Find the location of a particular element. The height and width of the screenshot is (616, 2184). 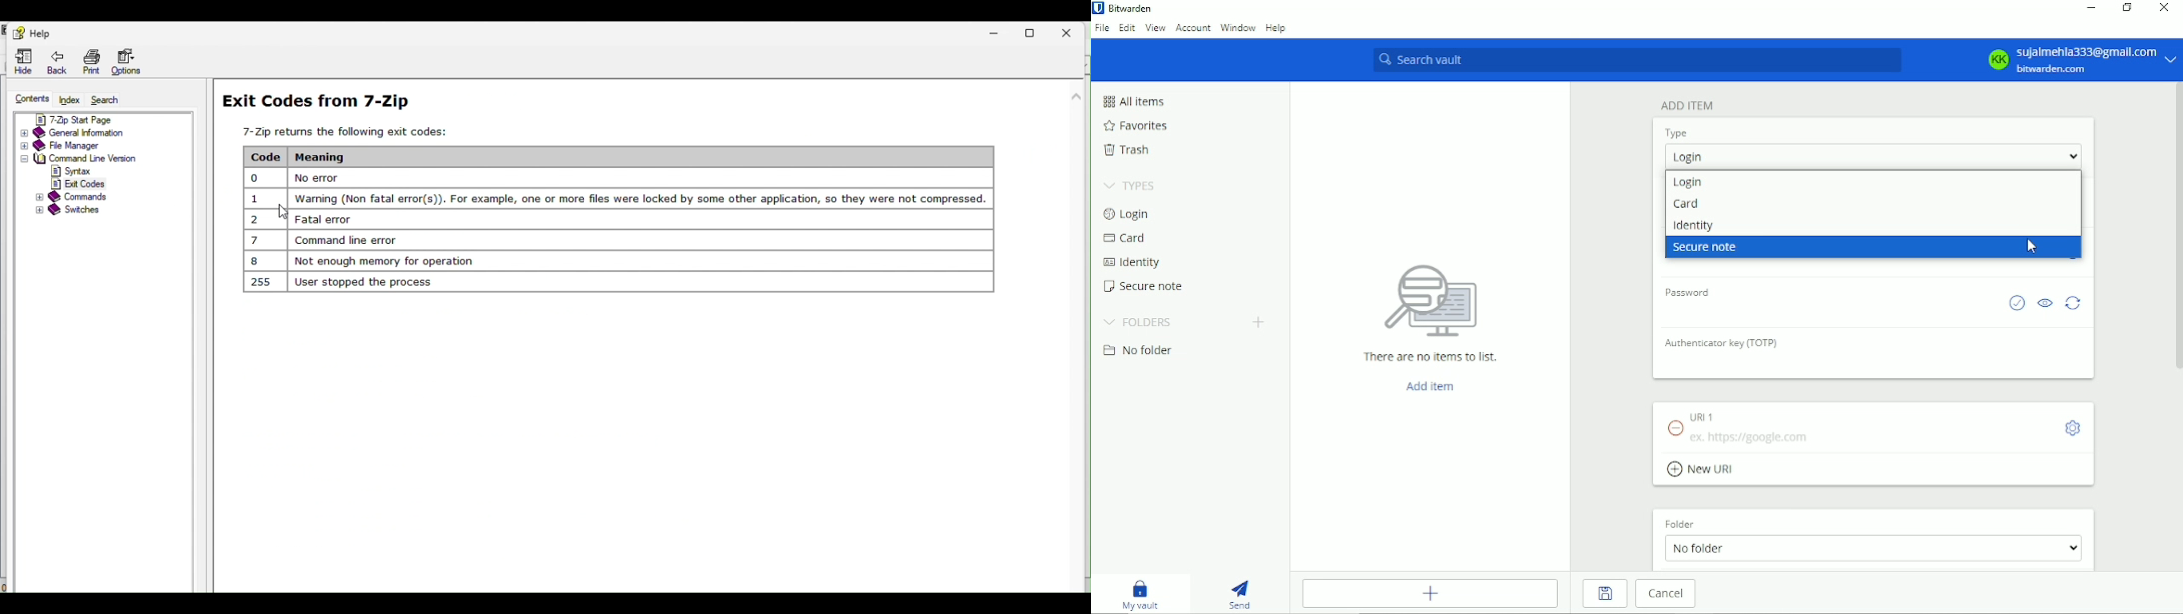

Switches  is located at coordinates (76, 211).